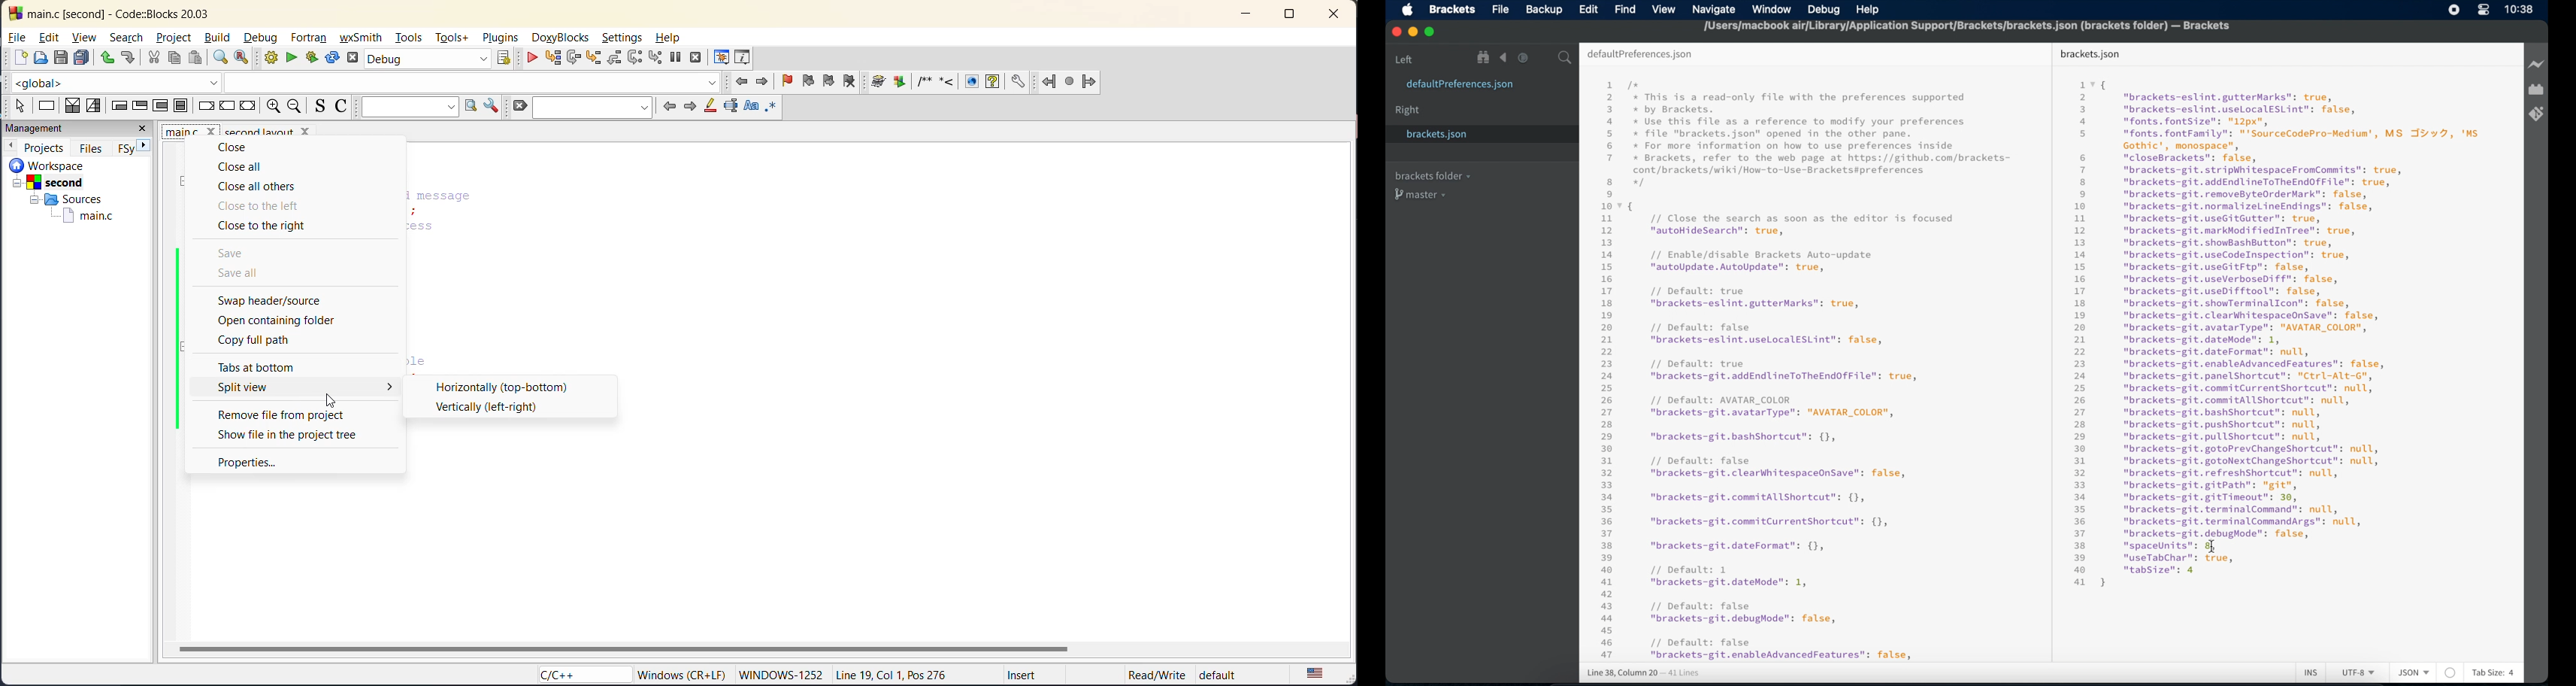 The width and height of the screenshot is (2576, 700). I want to click on utf-8, so click(2360, 669).